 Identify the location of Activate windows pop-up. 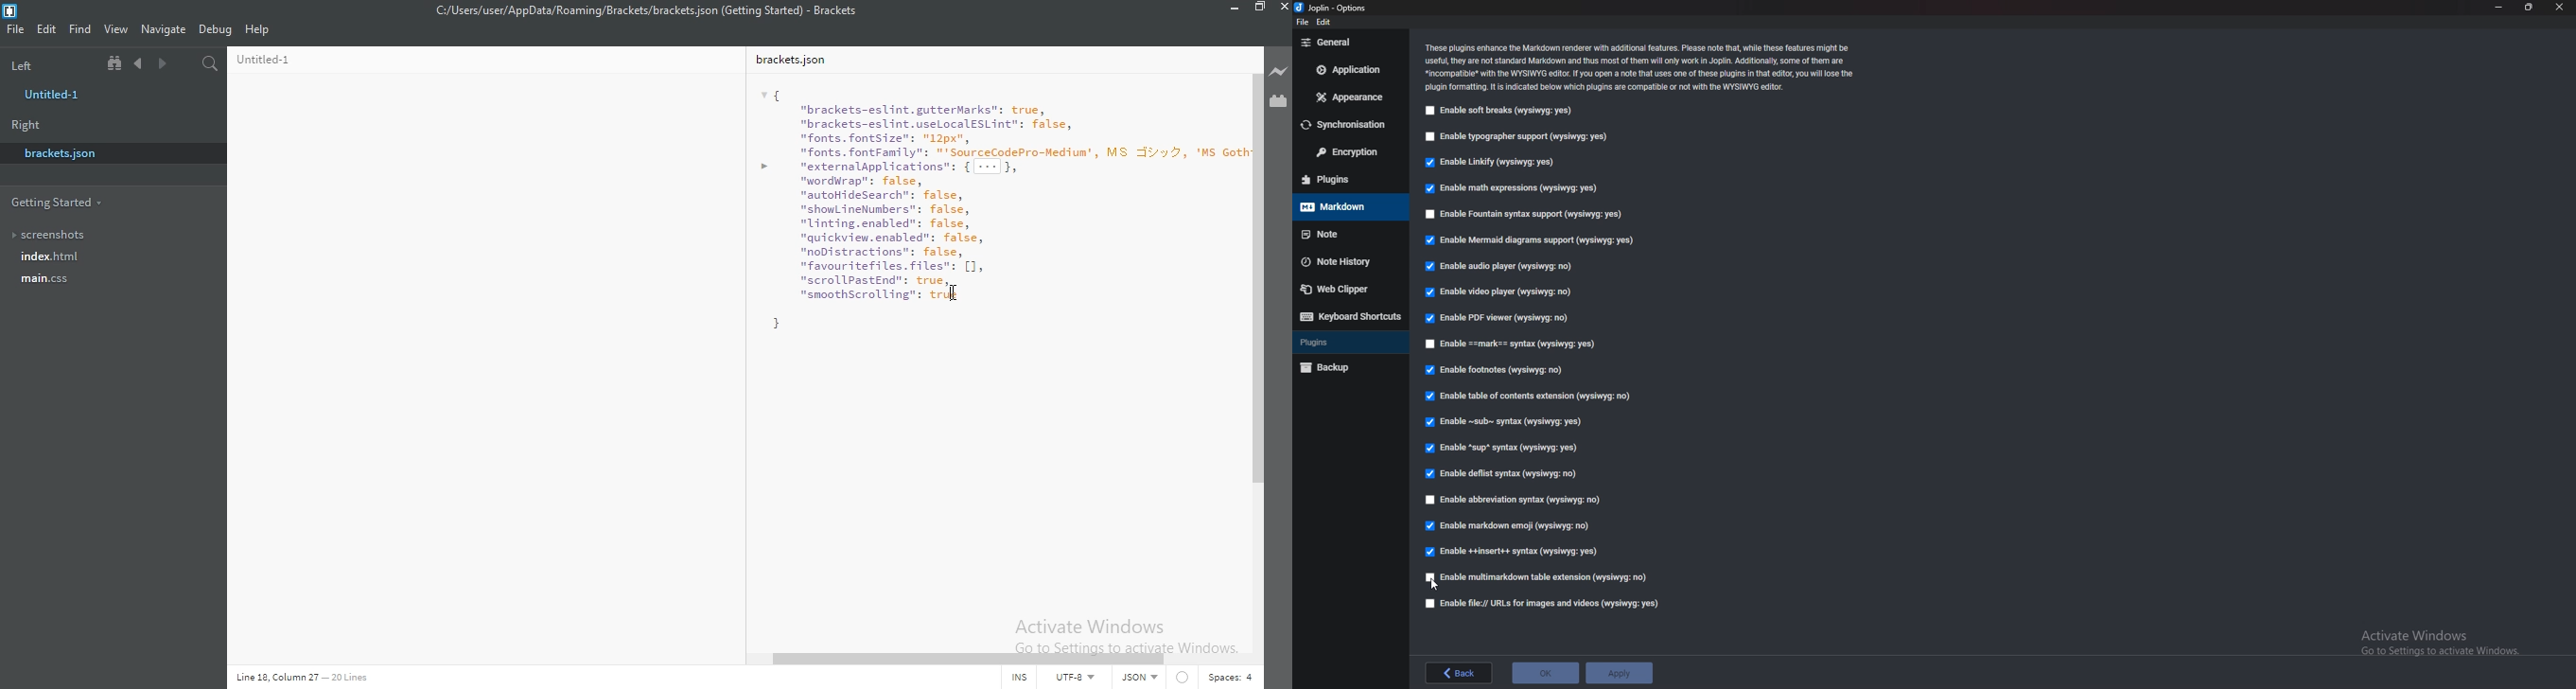
(2446, 646).